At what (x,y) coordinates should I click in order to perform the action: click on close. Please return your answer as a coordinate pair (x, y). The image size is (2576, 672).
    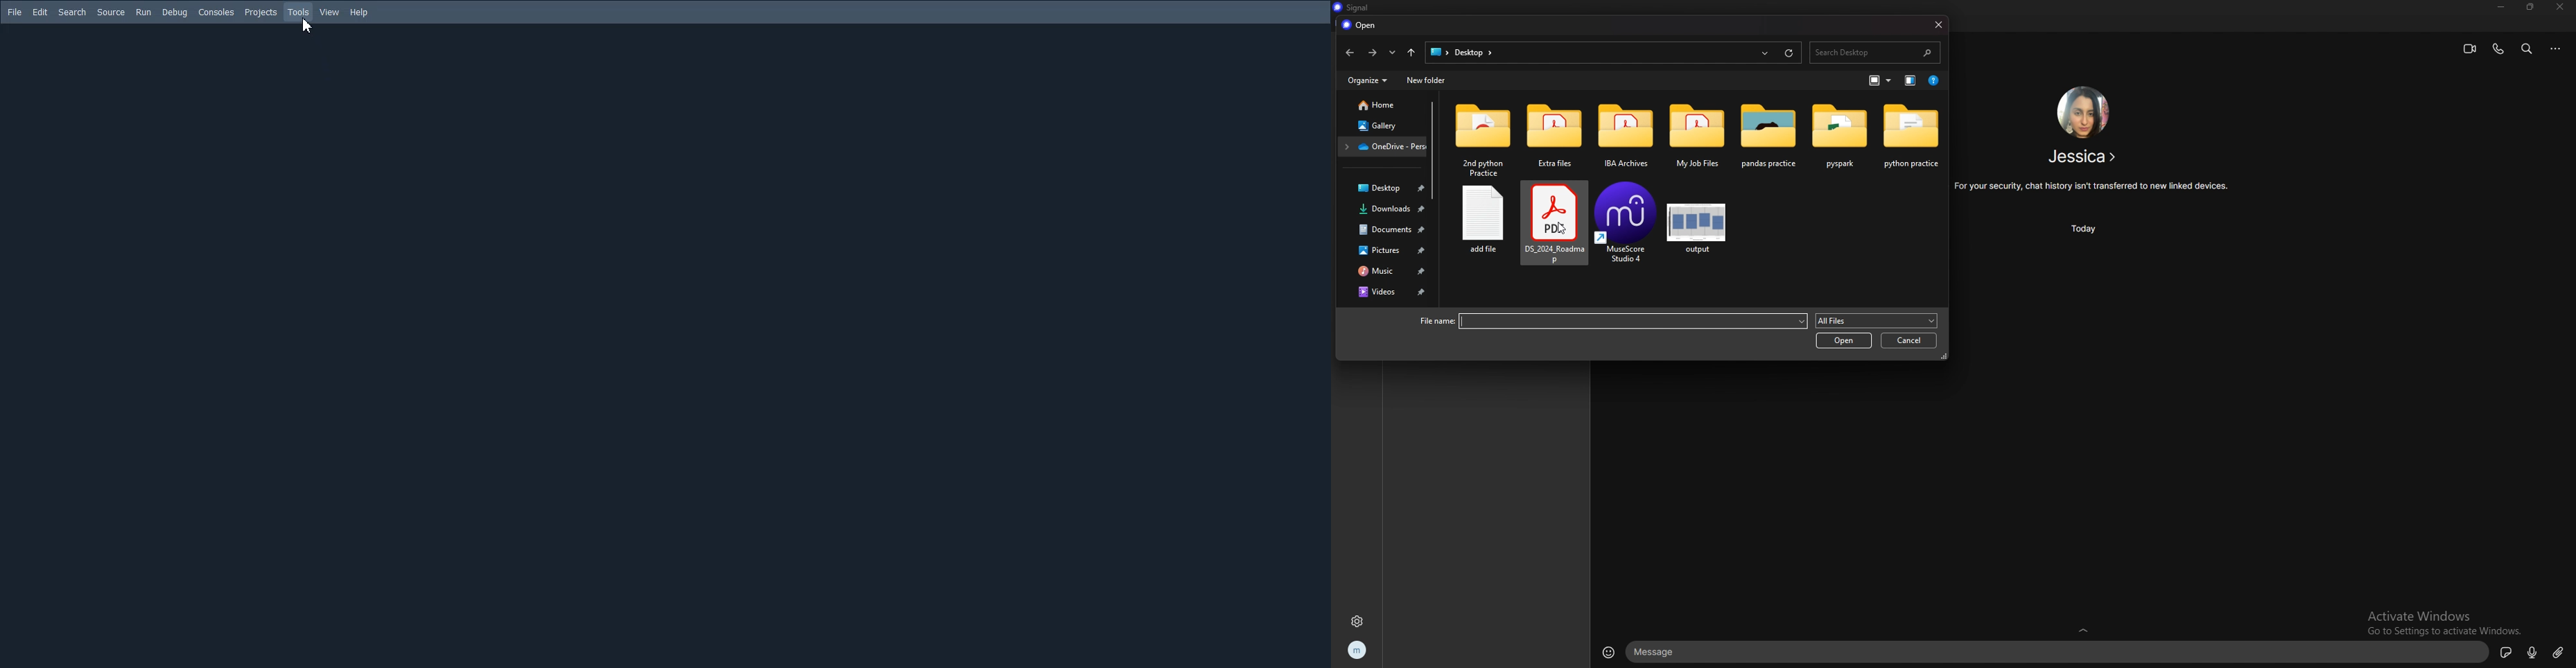
    Looking at the image, I should click on (2562, 7).